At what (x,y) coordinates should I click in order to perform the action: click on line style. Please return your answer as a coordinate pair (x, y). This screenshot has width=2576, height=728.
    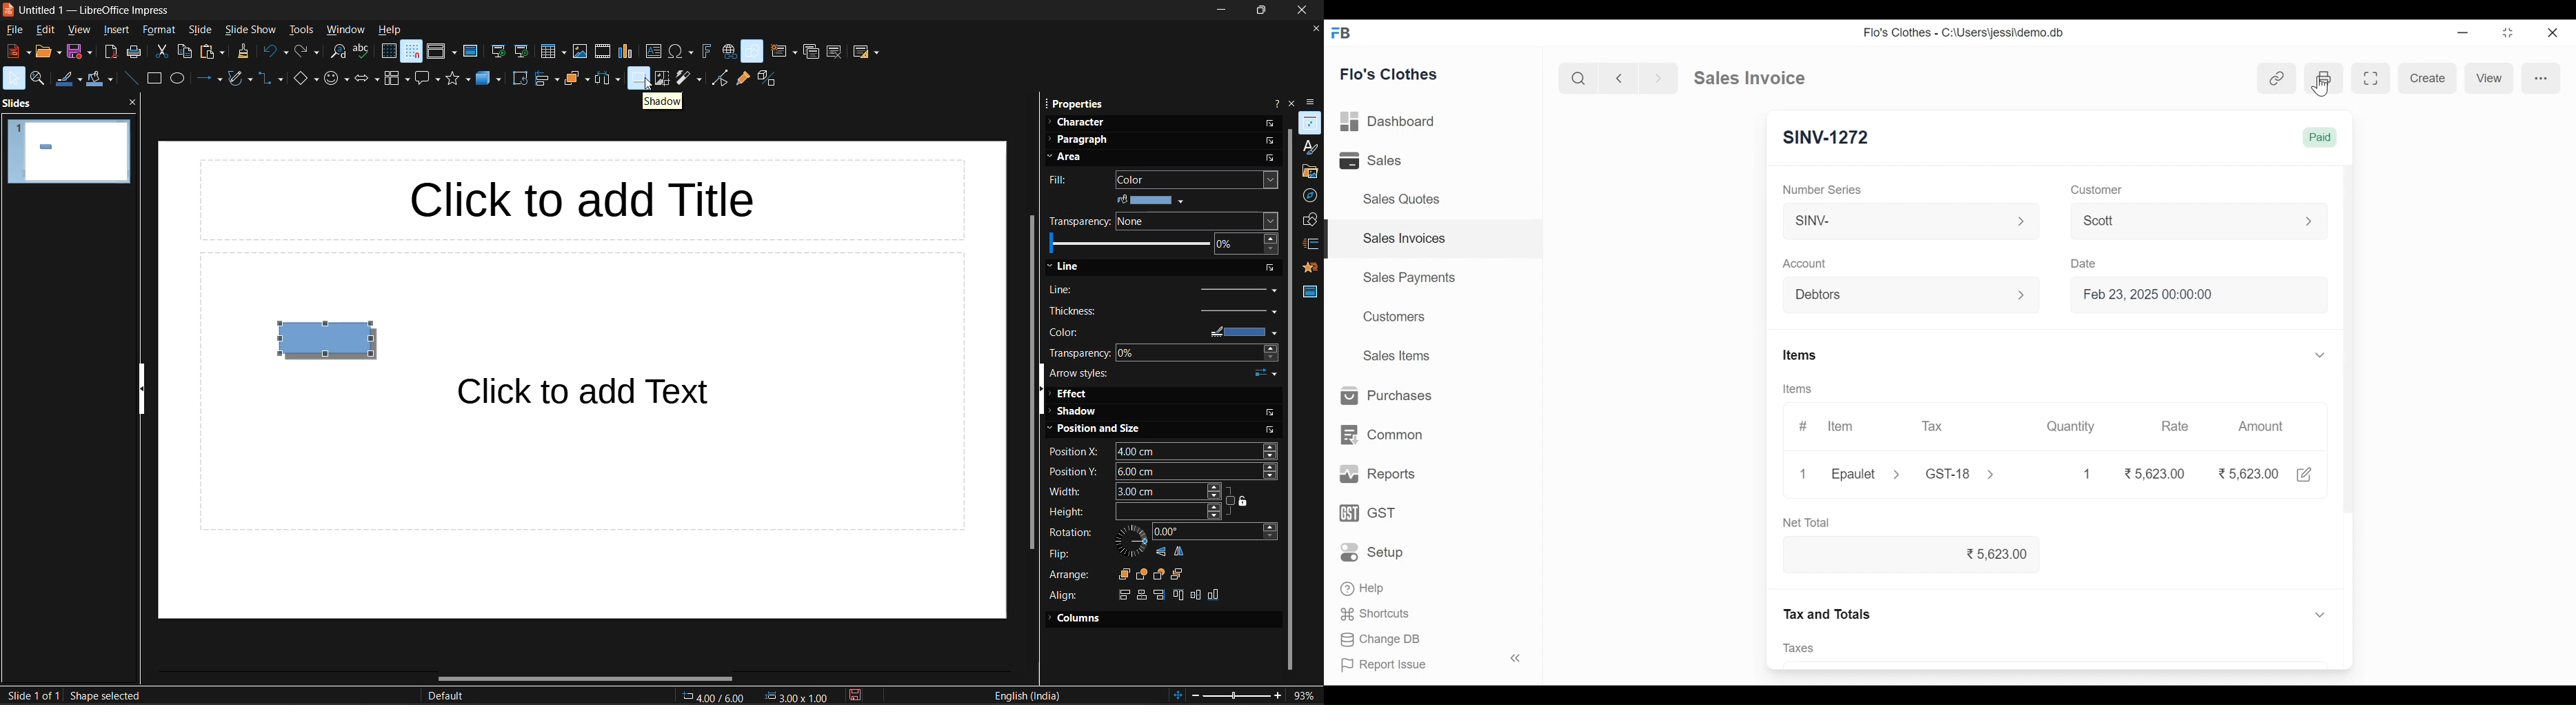
    Looking at the image, I should click on (1164, 290).